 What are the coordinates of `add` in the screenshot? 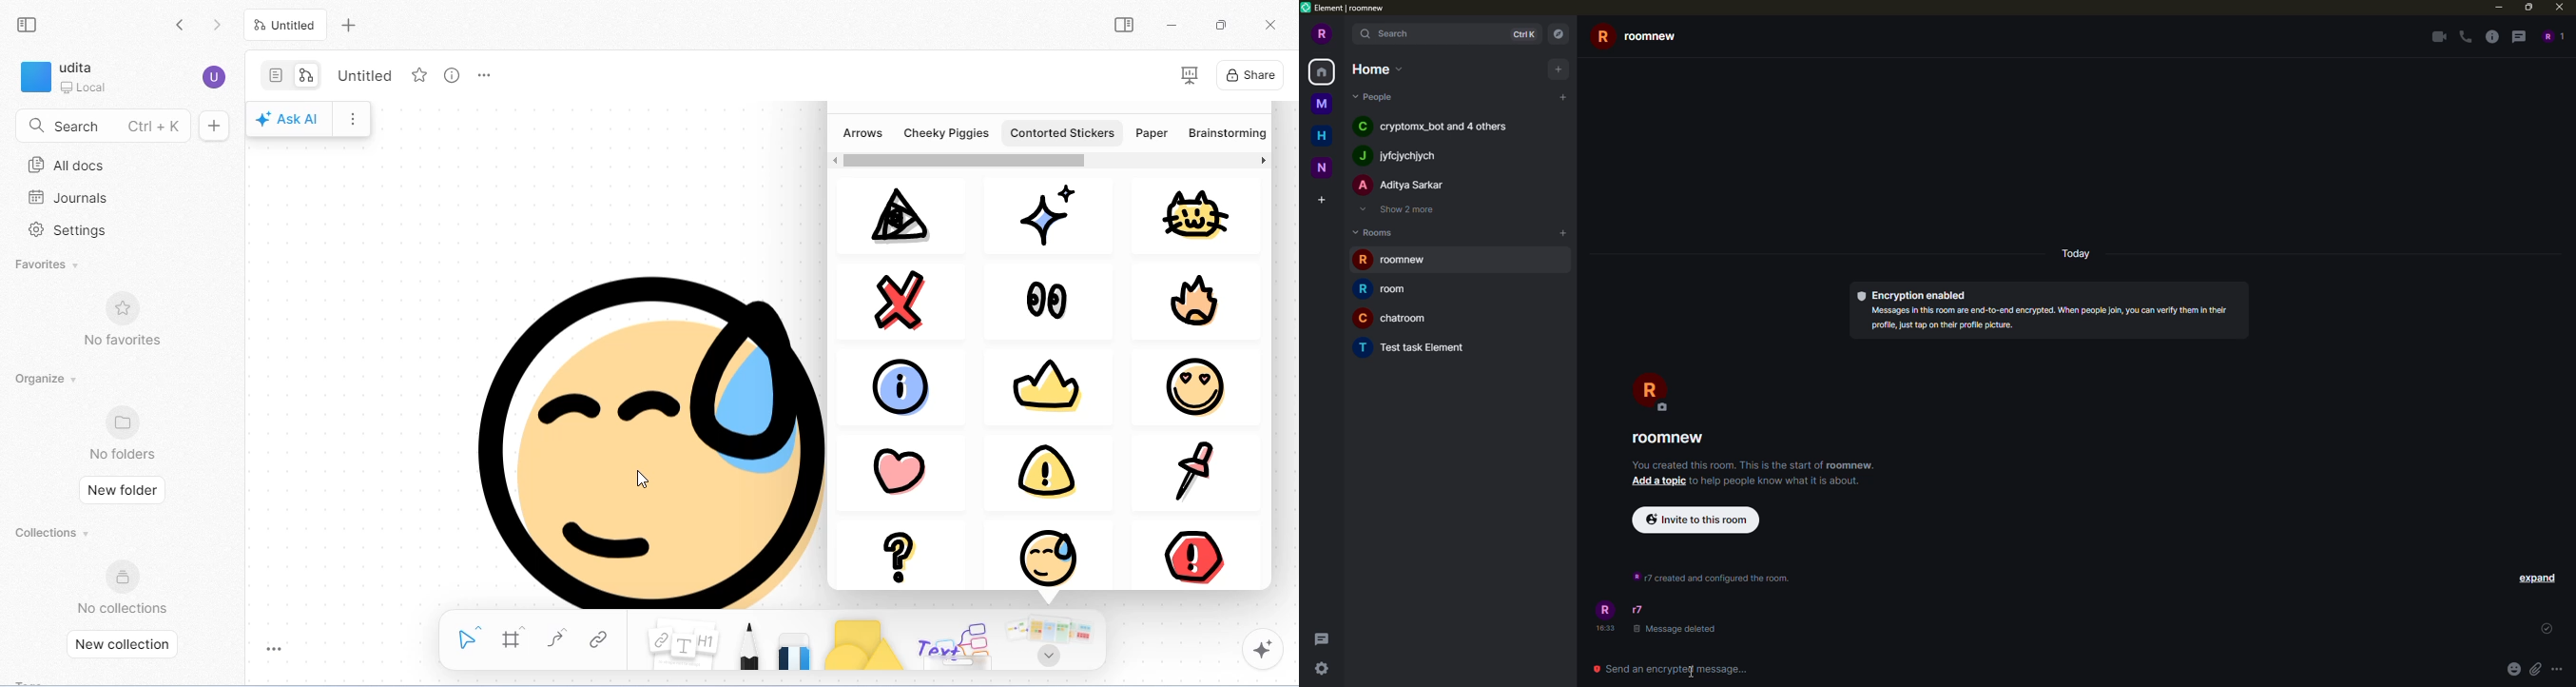 It's located at (1565, 97).